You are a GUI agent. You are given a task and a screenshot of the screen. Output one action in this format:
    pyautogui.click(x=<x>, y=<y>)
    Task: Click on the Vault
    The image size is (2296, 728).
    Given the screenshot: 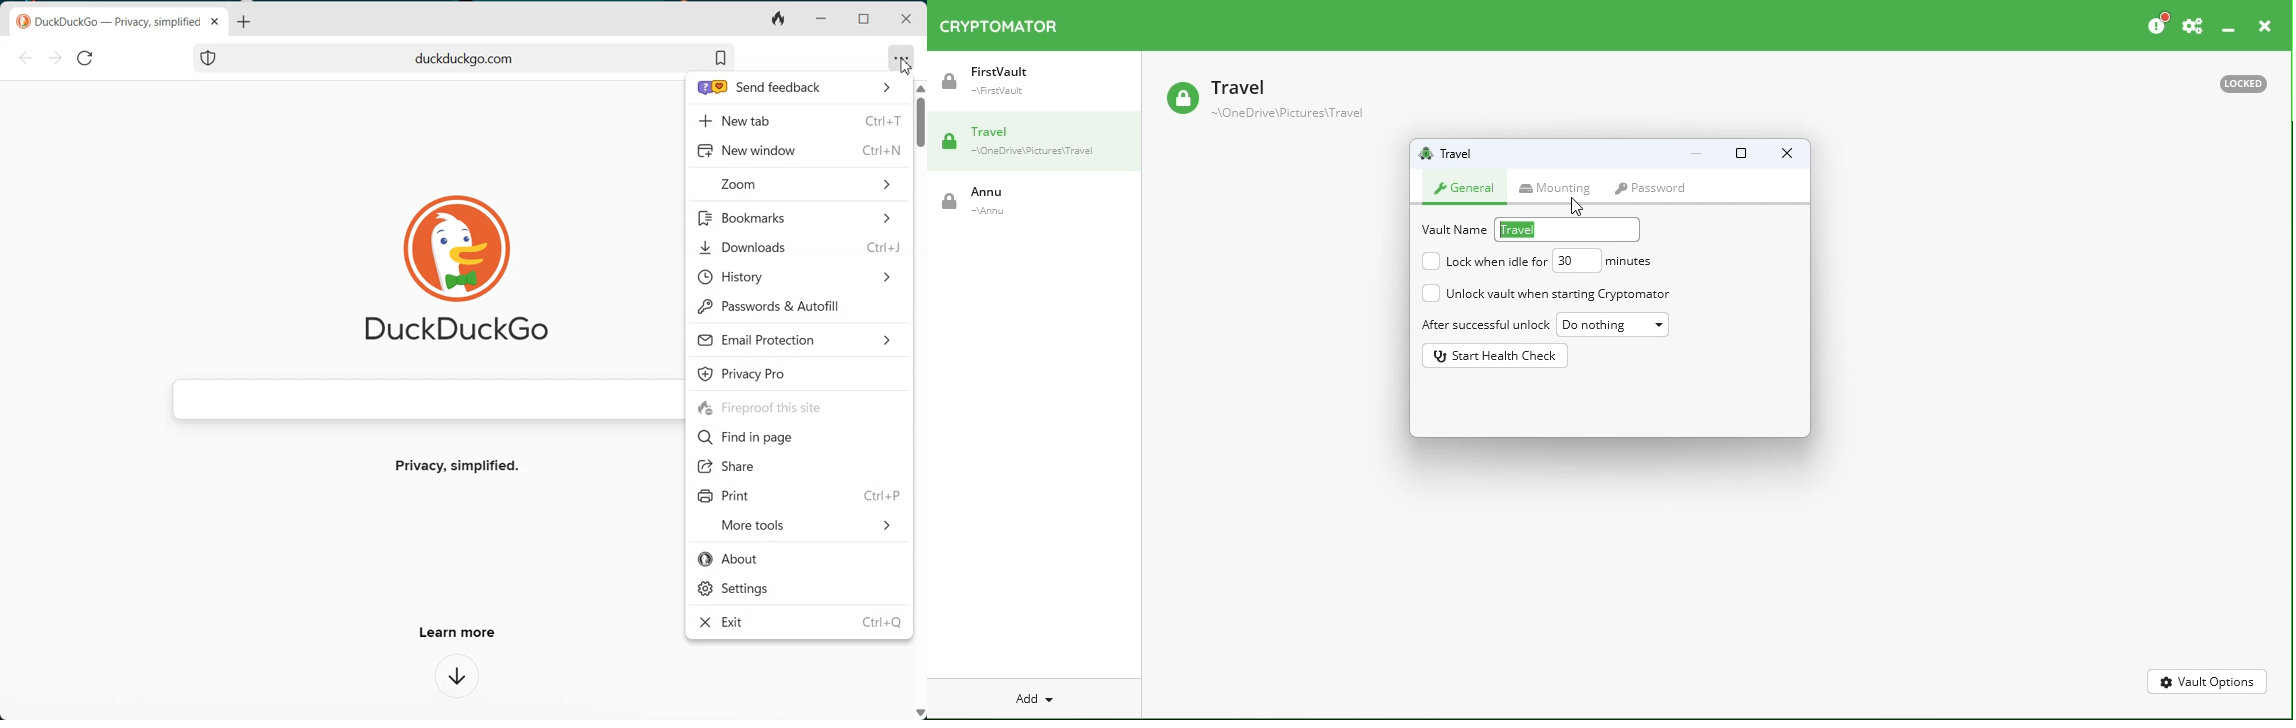 What is the action you would take?
    pyautogui.click(x=1294, y=100)
    